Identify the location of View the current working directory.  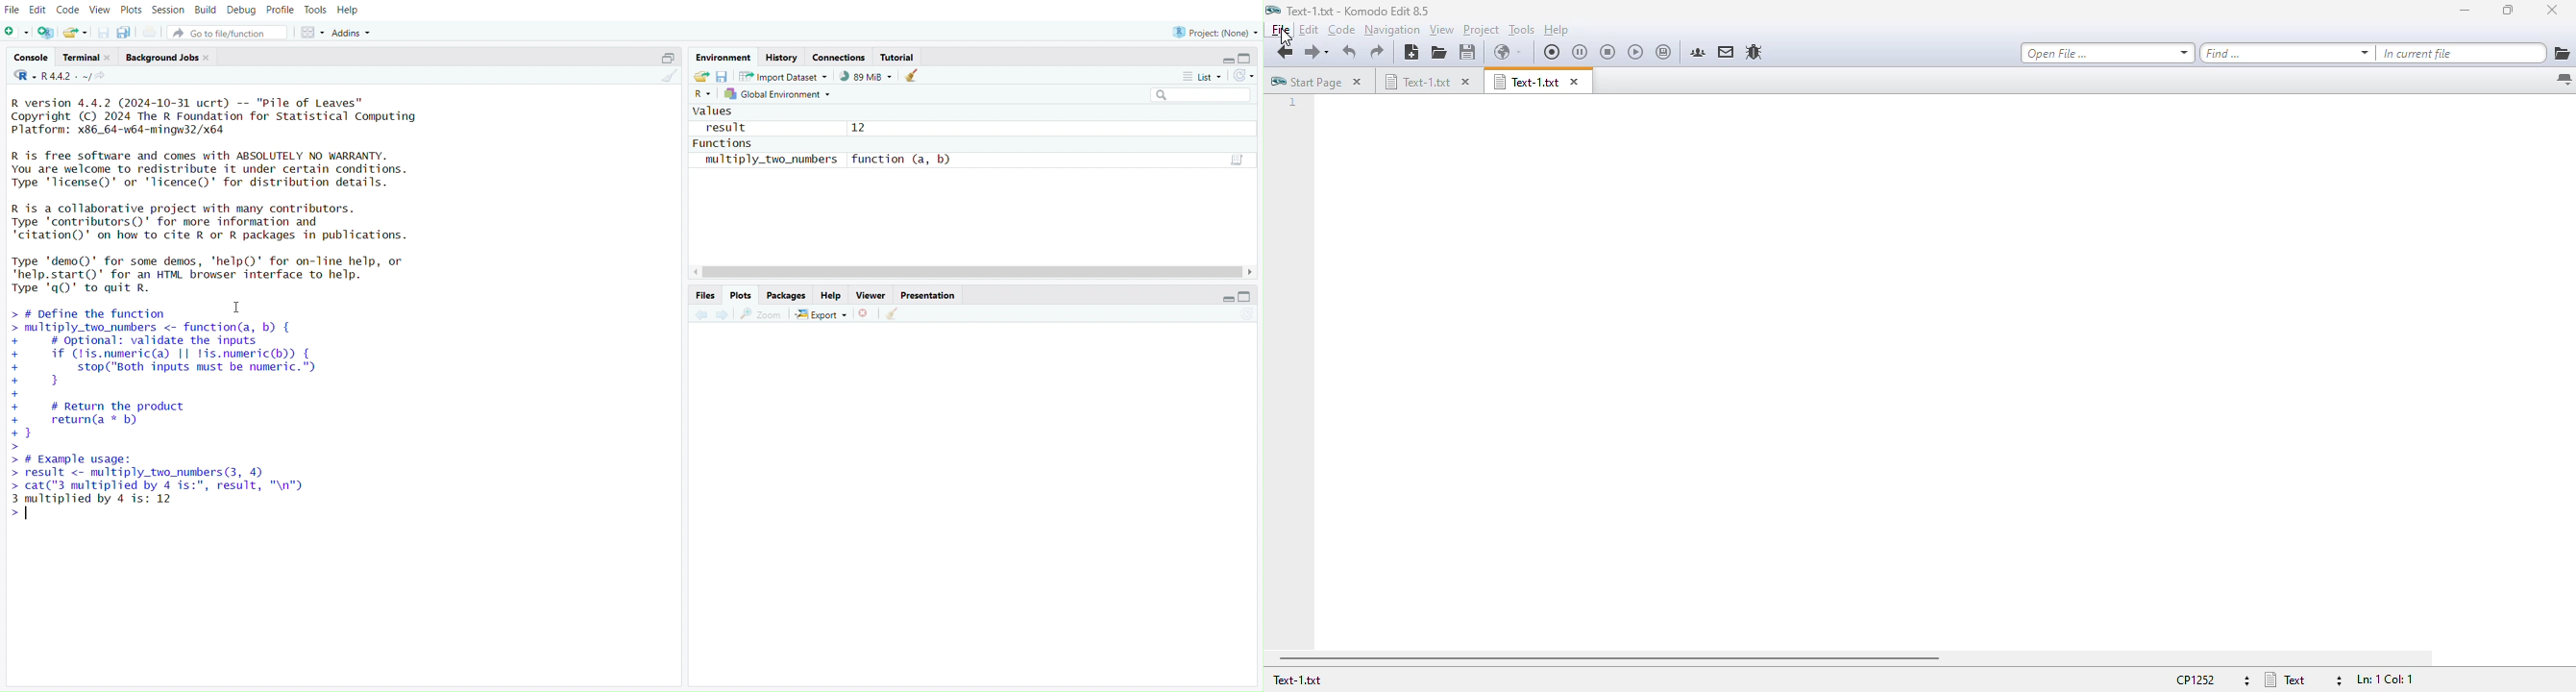
(109, 79).